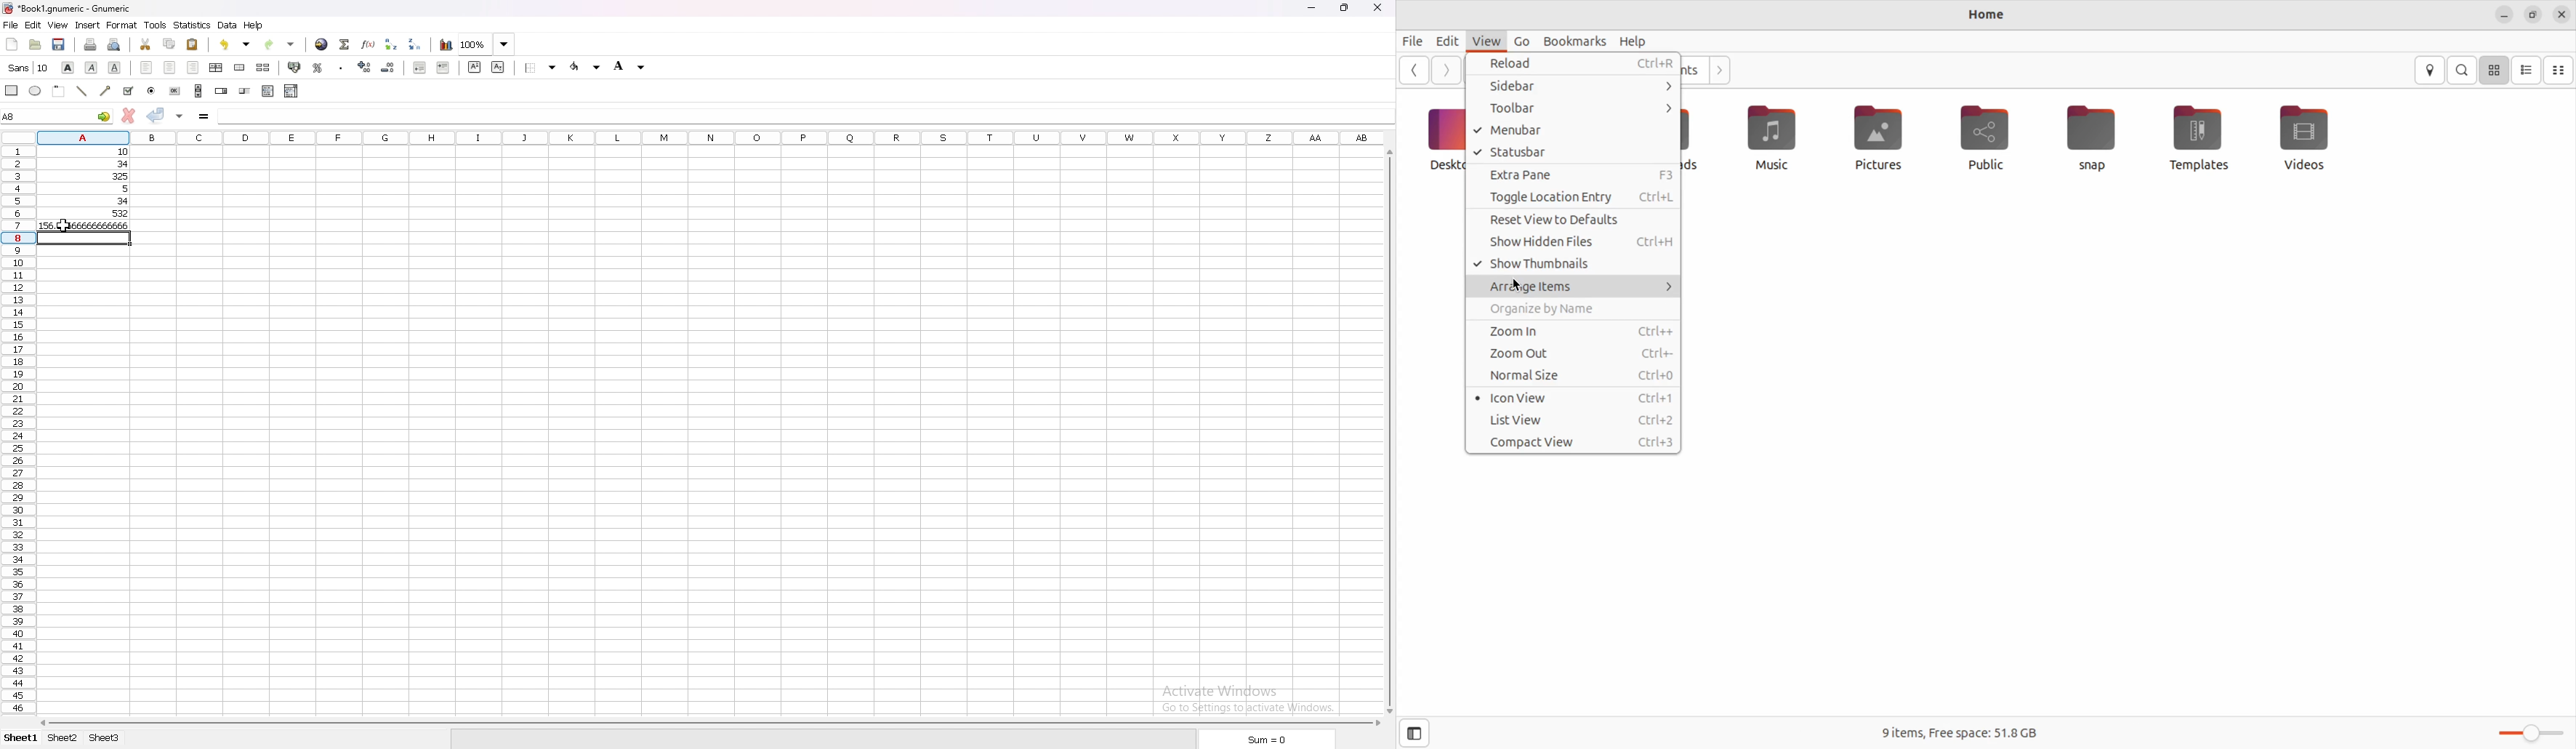 This screenshot has height=756, width=2576. I want to click on decrease indent, so click(420, 68).